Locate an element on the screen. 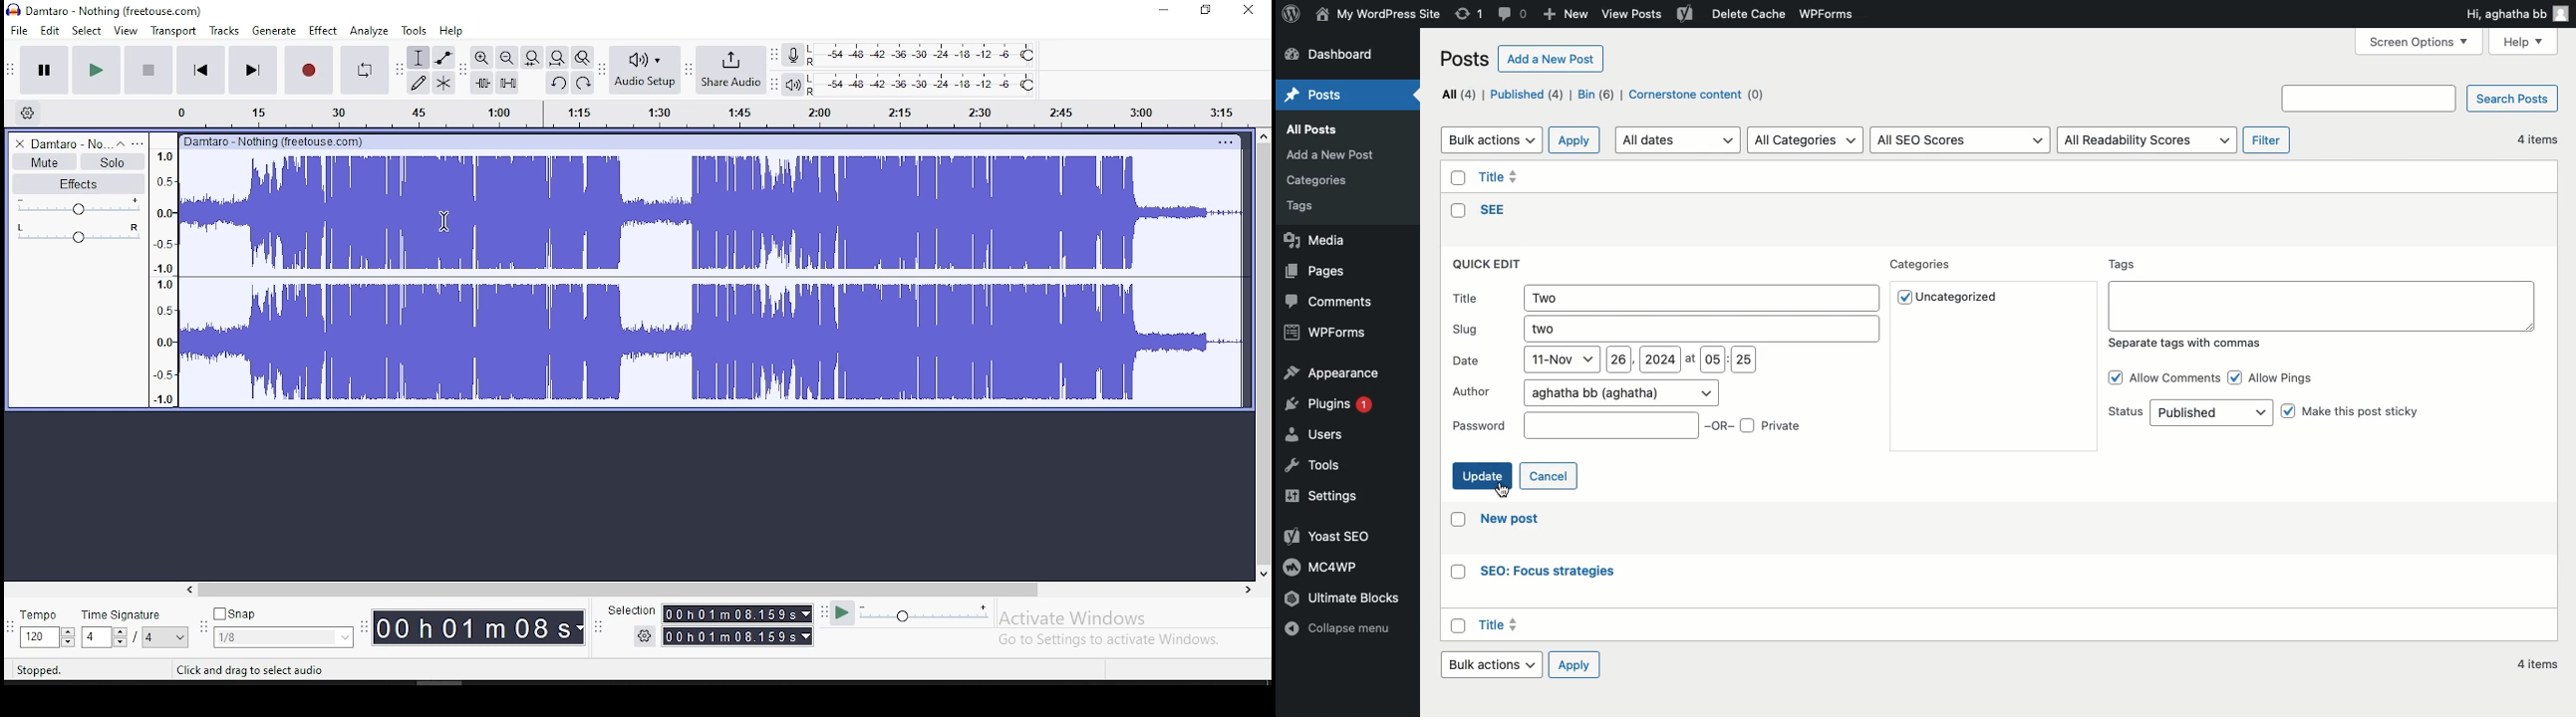 The width and height of the screenshot is (2576, 728). All posts is located at coordinates (1326, 131).